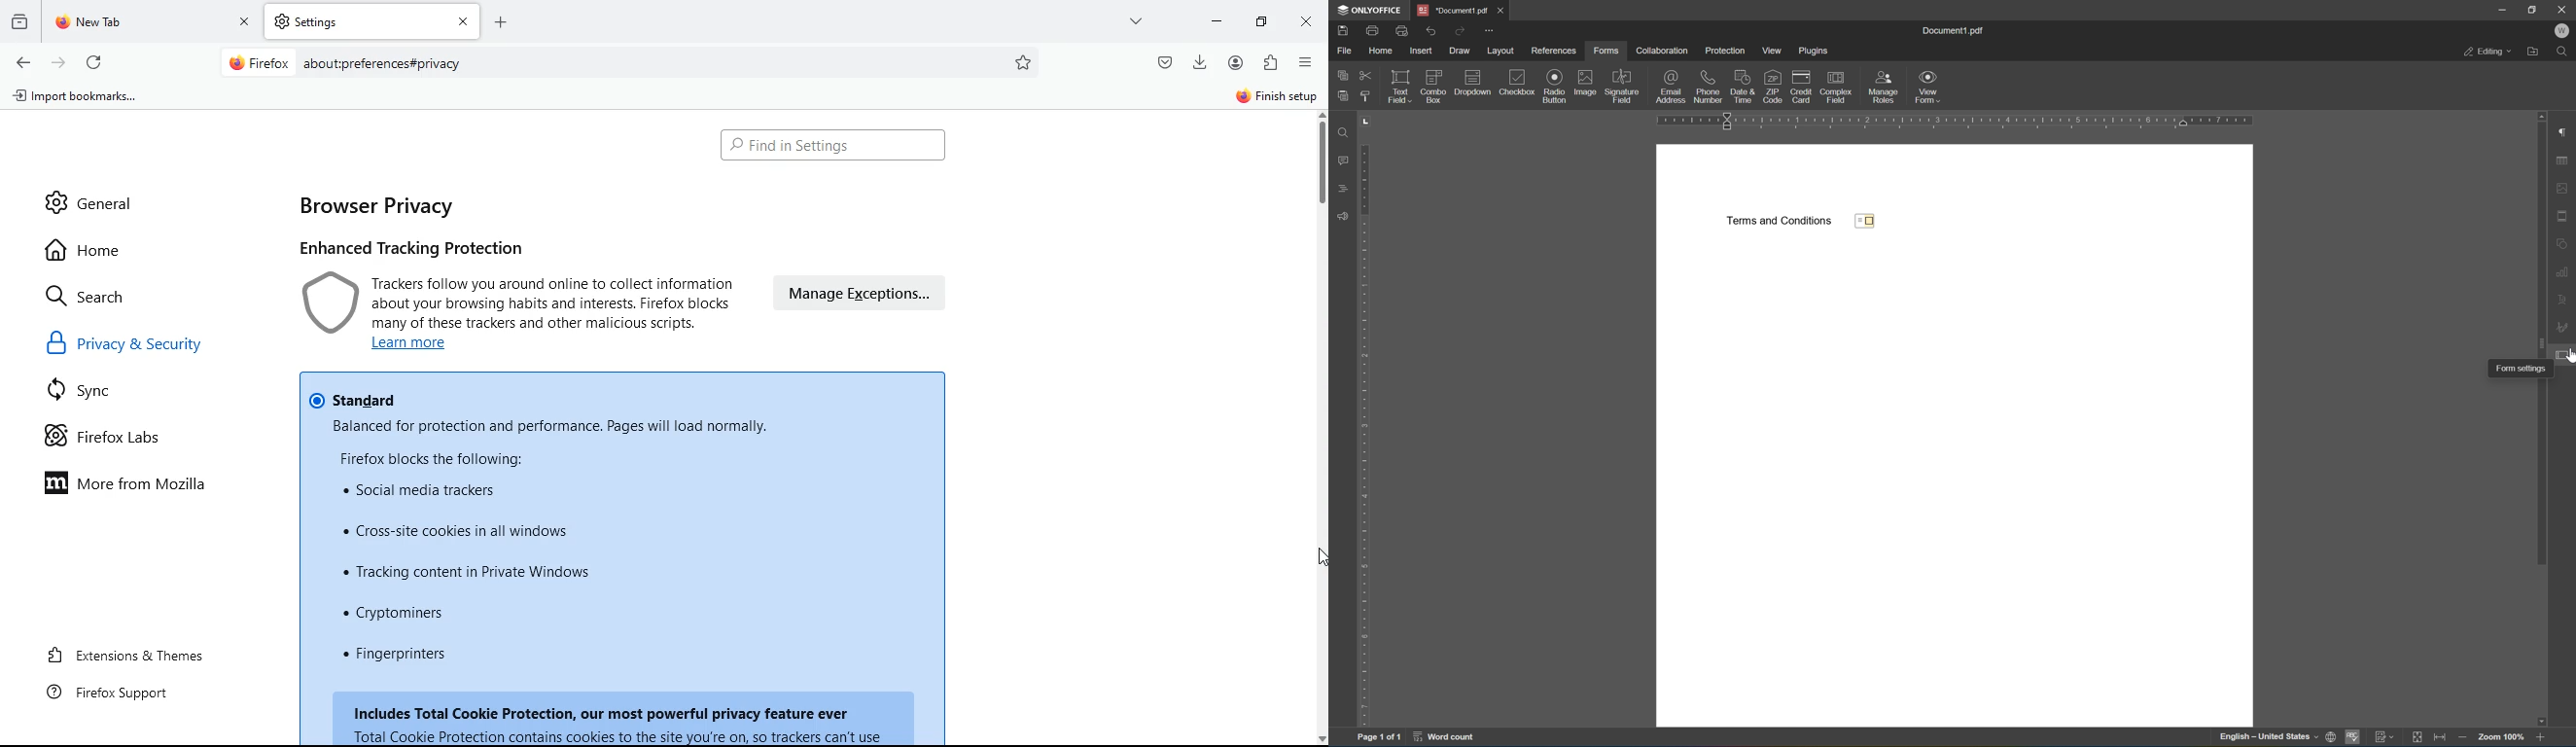 The image size is (2576, 756). Describe the element at coordinates (1400, 86) in the screenshot. I see `text field` at that location.